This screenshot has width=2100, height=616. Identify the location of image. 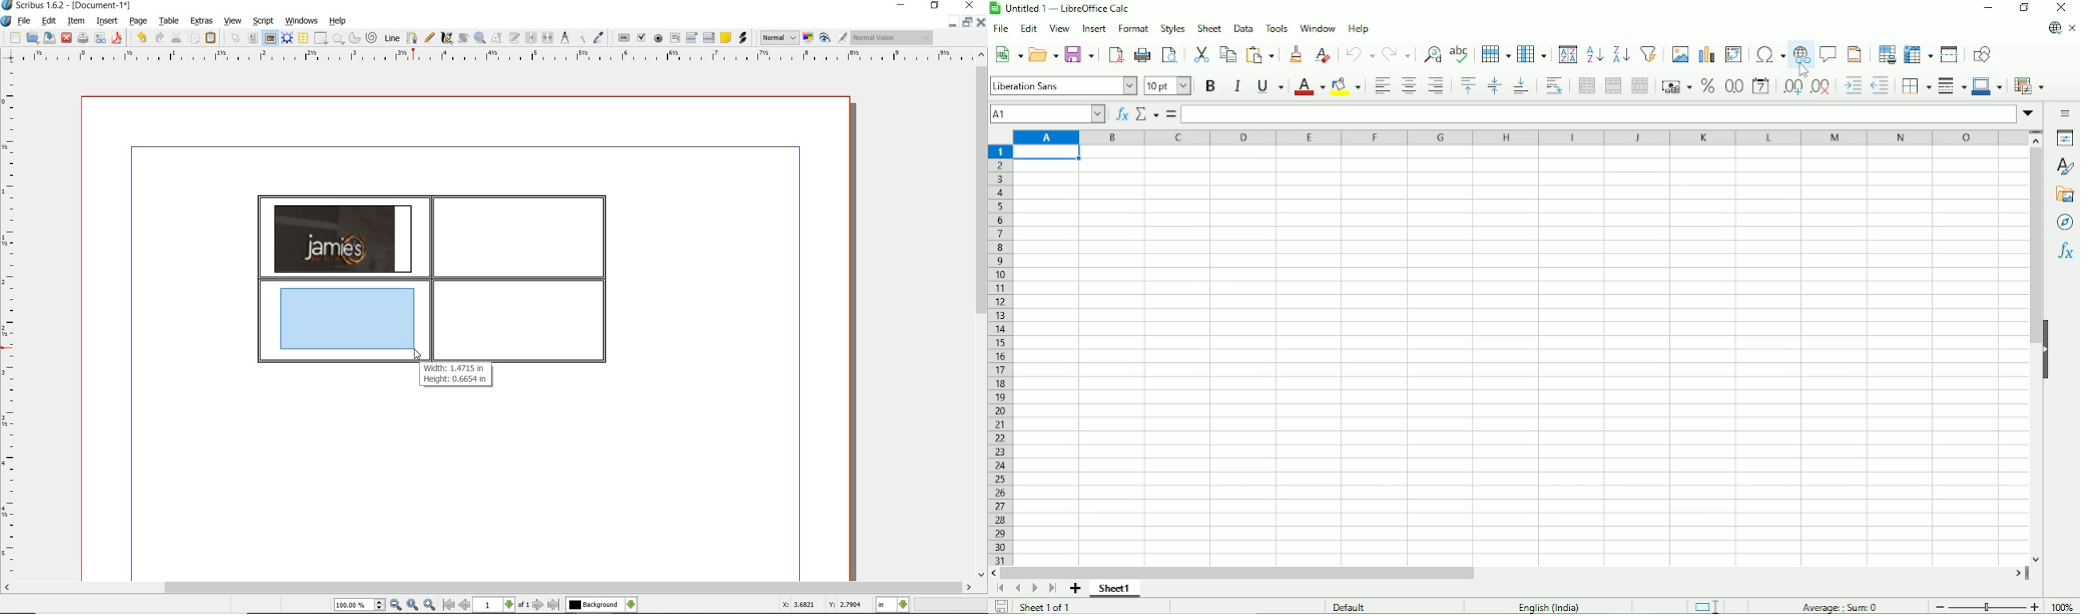
(270, 38).